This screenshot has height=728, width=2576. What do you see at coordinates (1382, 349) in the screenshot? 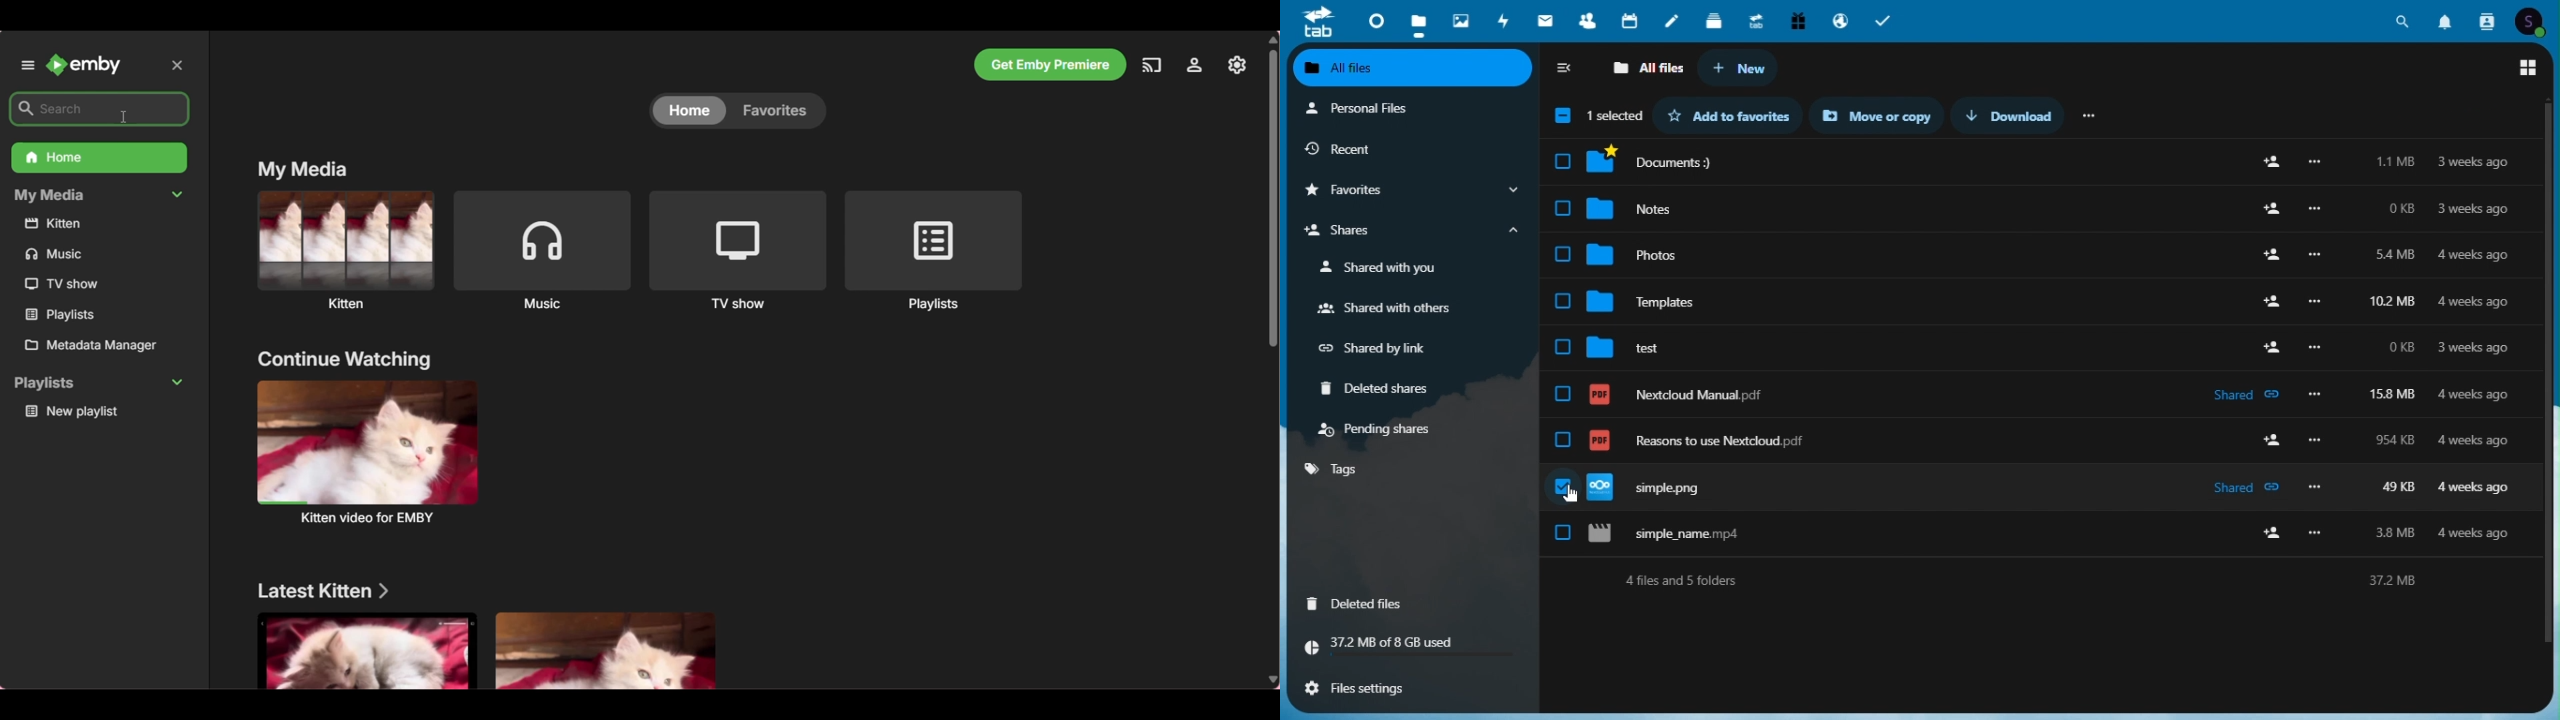
I see `shared by link` at bounding box center [1382, 349].